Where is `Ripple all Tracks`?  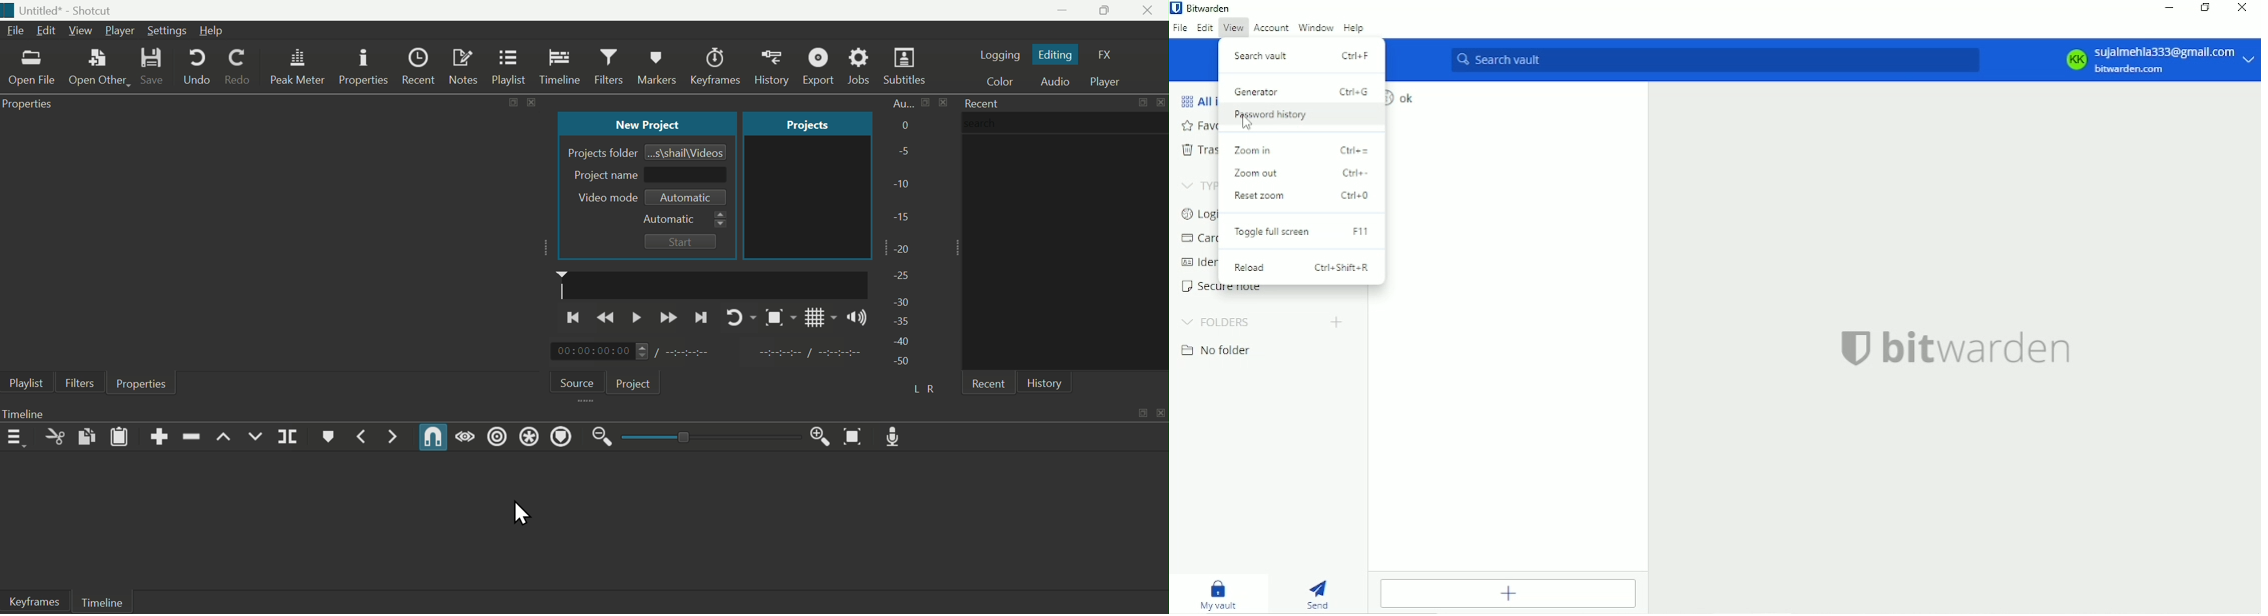
Ripple all Tracks is located at coordinates (529, 436).